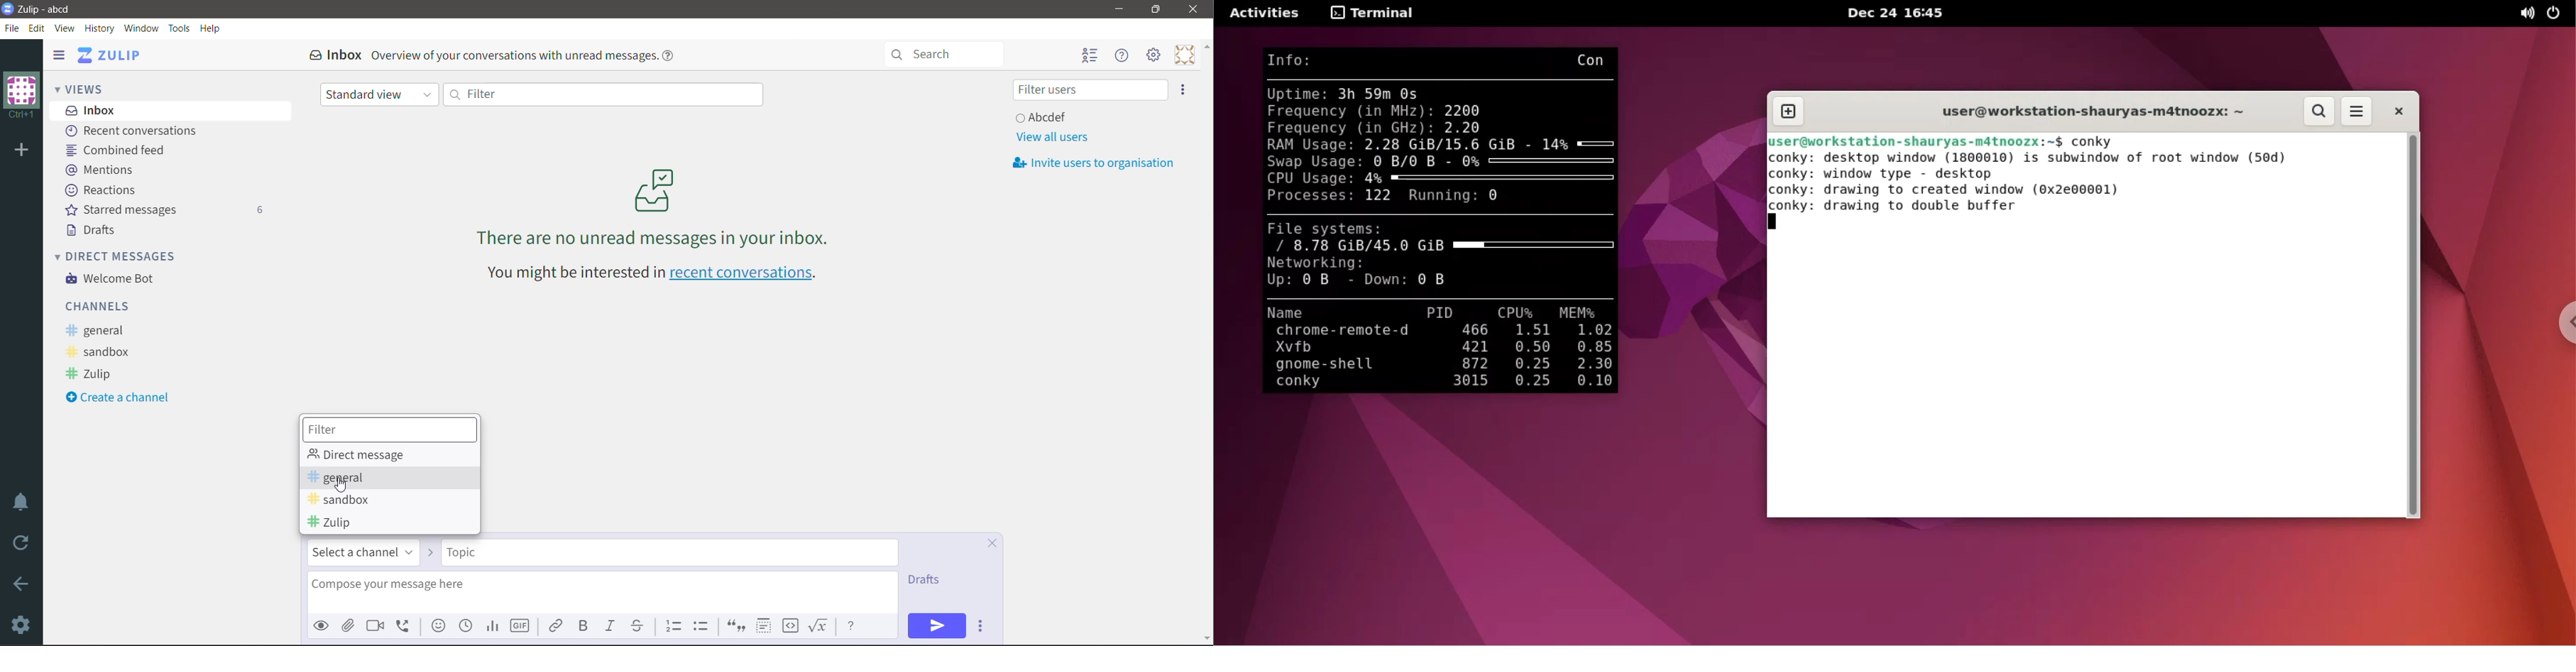  I want to click on Add organization, so click(20, 151).